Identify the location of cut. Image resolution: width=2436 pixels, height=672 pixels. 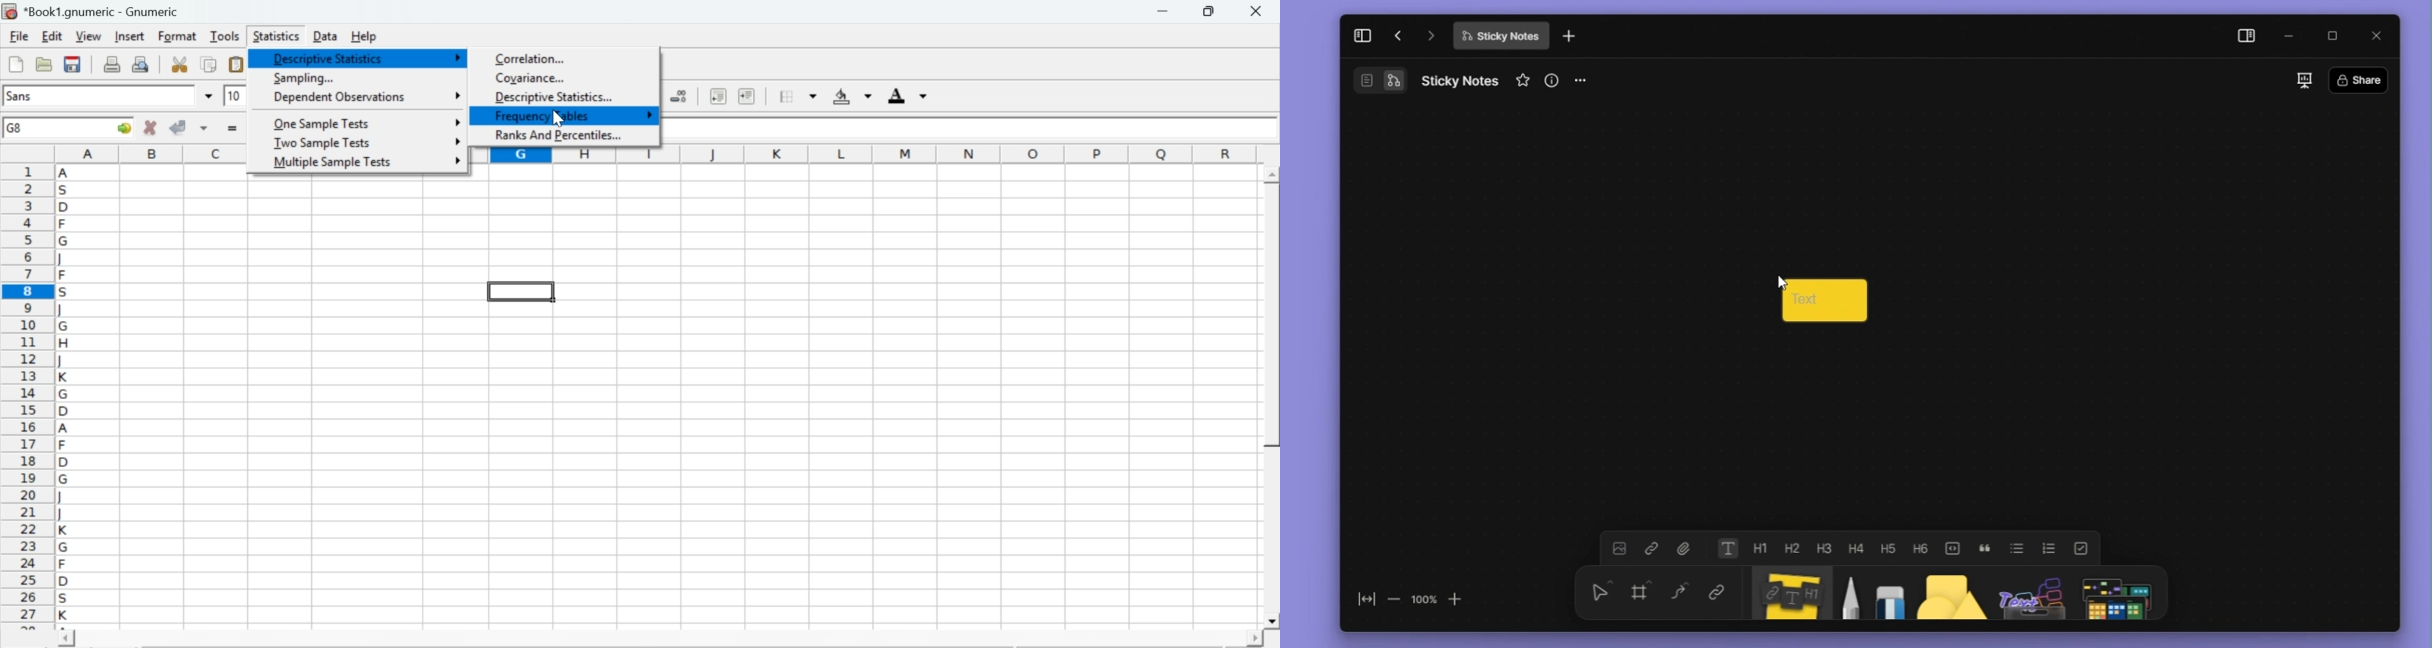
(179, 64).